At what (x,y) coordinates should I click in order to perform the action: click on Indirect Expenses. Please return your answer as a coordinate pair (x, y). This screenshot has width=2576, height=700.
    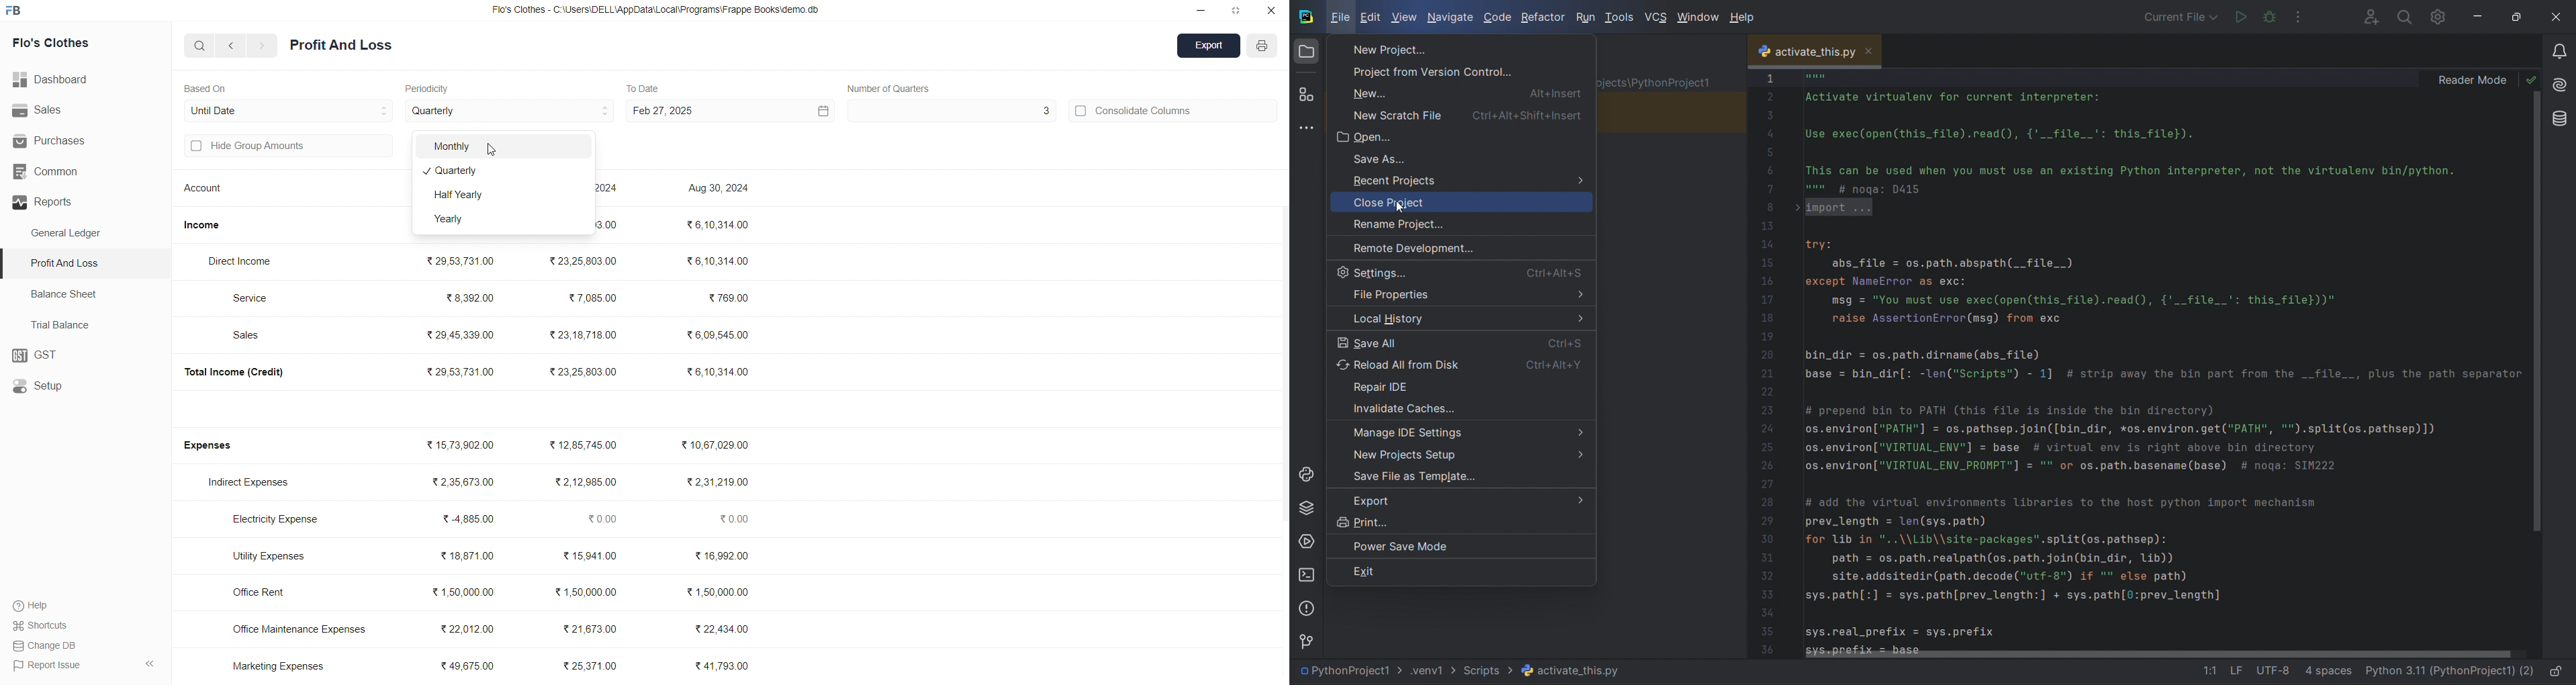
    Looking at the image, I should click on (253, 484).